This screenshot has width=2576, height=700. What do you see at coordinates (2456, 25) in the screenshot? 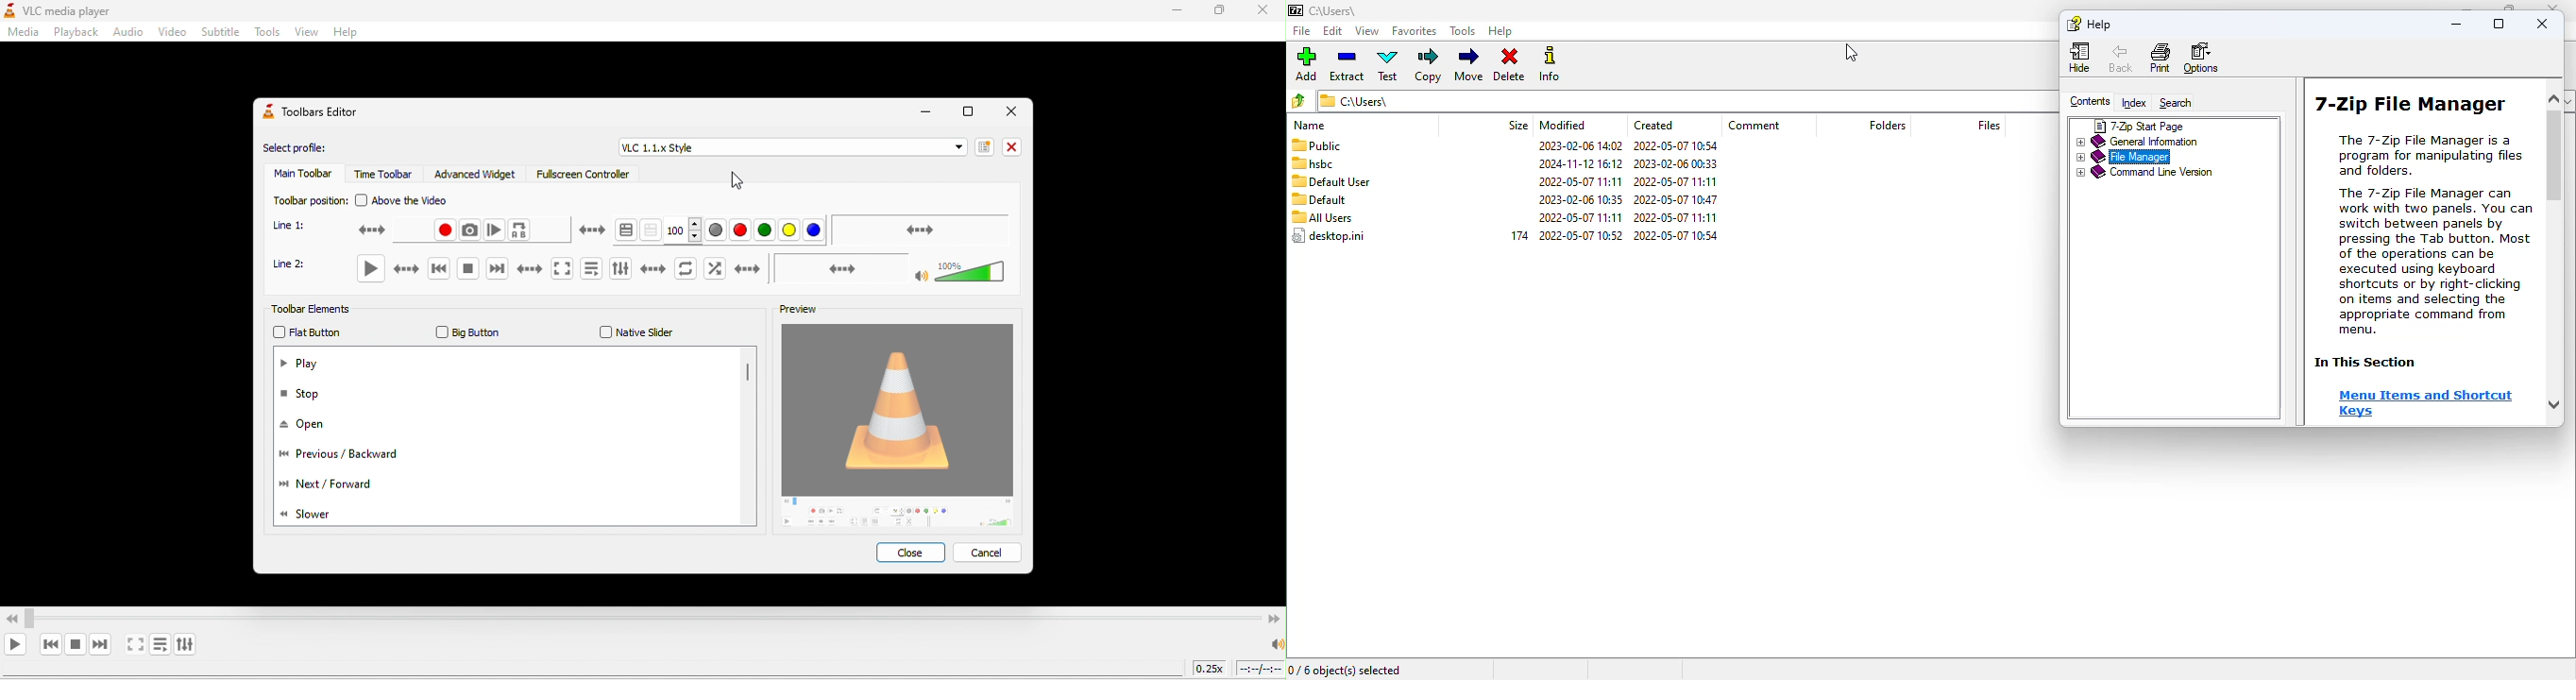
I see `minimize` at bounding box center [2456, 25].